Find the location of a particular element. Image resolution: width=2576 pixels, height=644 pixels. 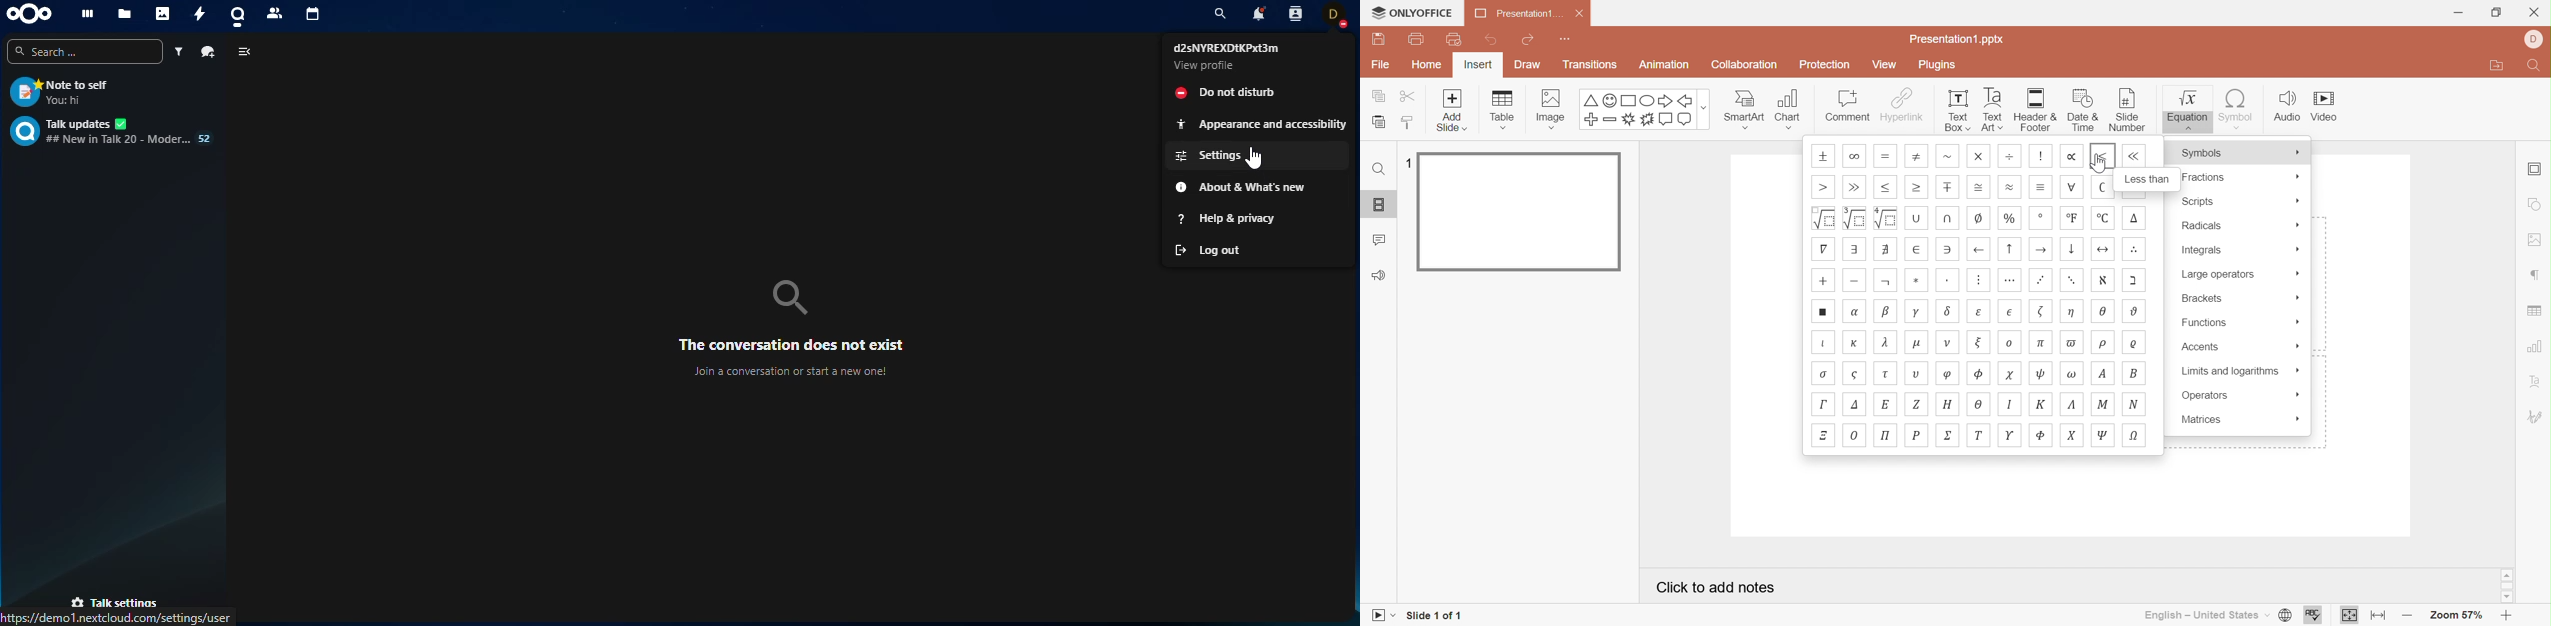

Zoom out is located at coordinates (2407, 613).